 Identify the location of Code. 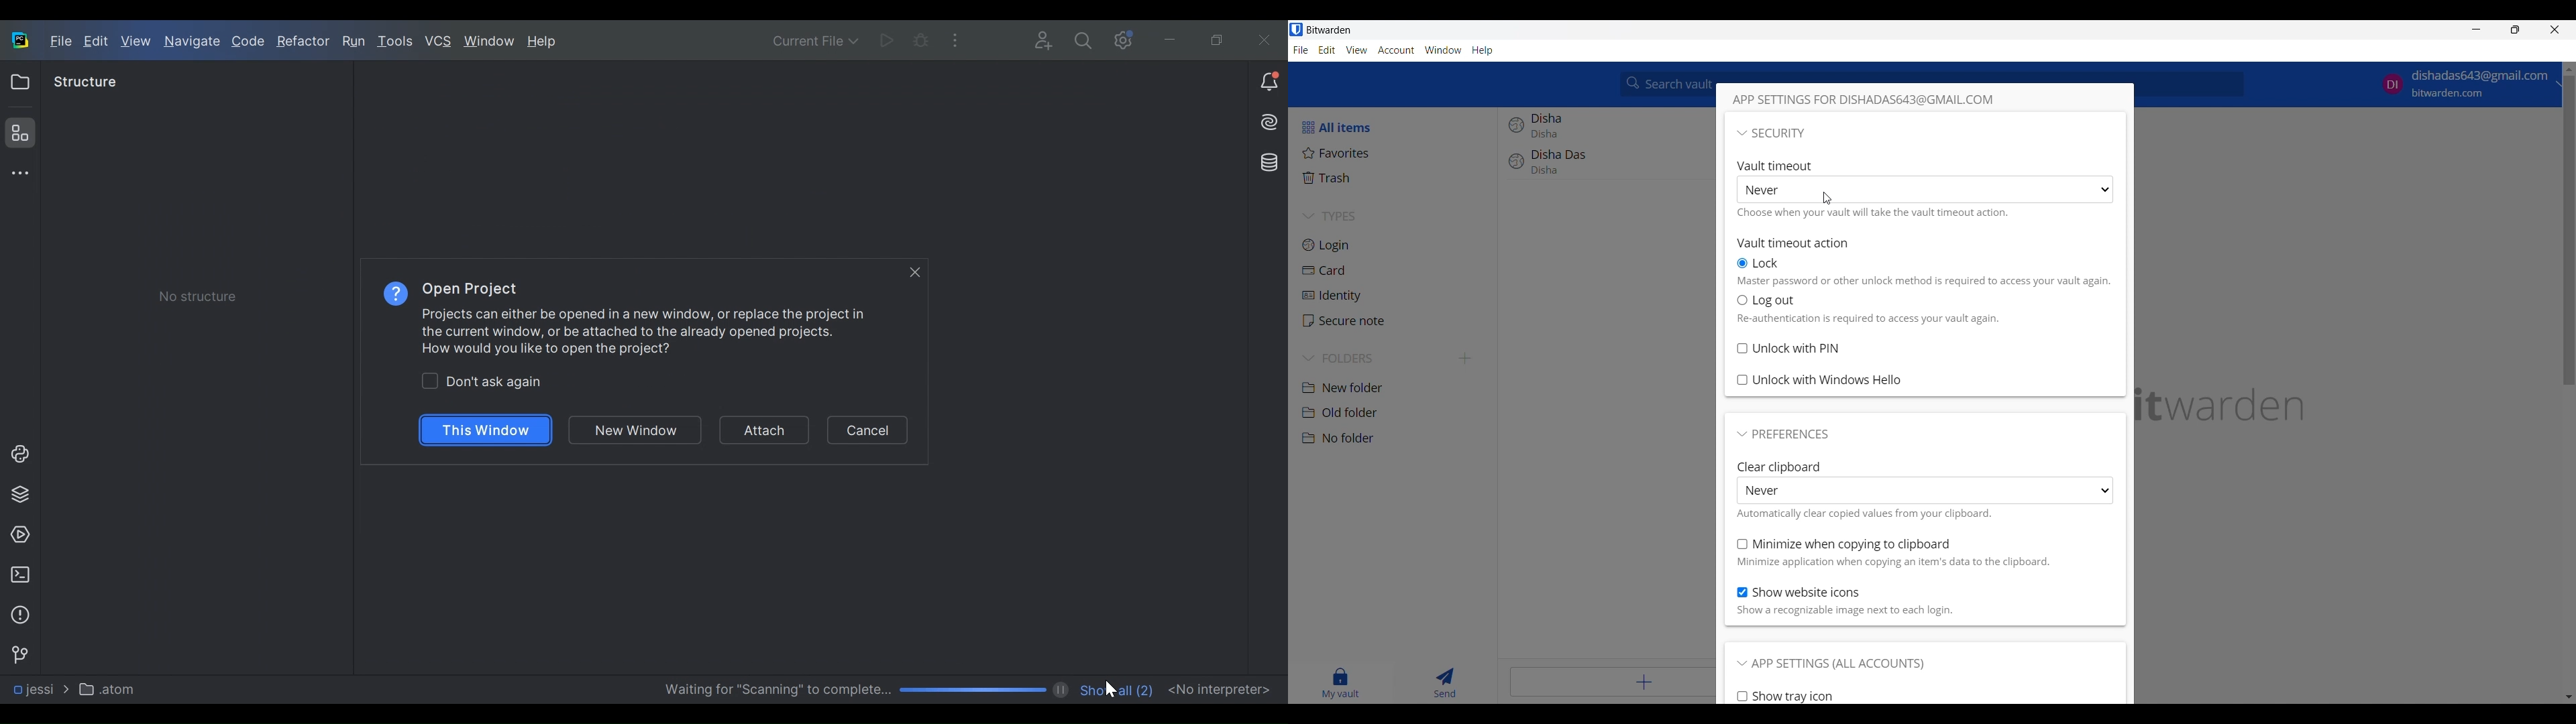
(248, 43).